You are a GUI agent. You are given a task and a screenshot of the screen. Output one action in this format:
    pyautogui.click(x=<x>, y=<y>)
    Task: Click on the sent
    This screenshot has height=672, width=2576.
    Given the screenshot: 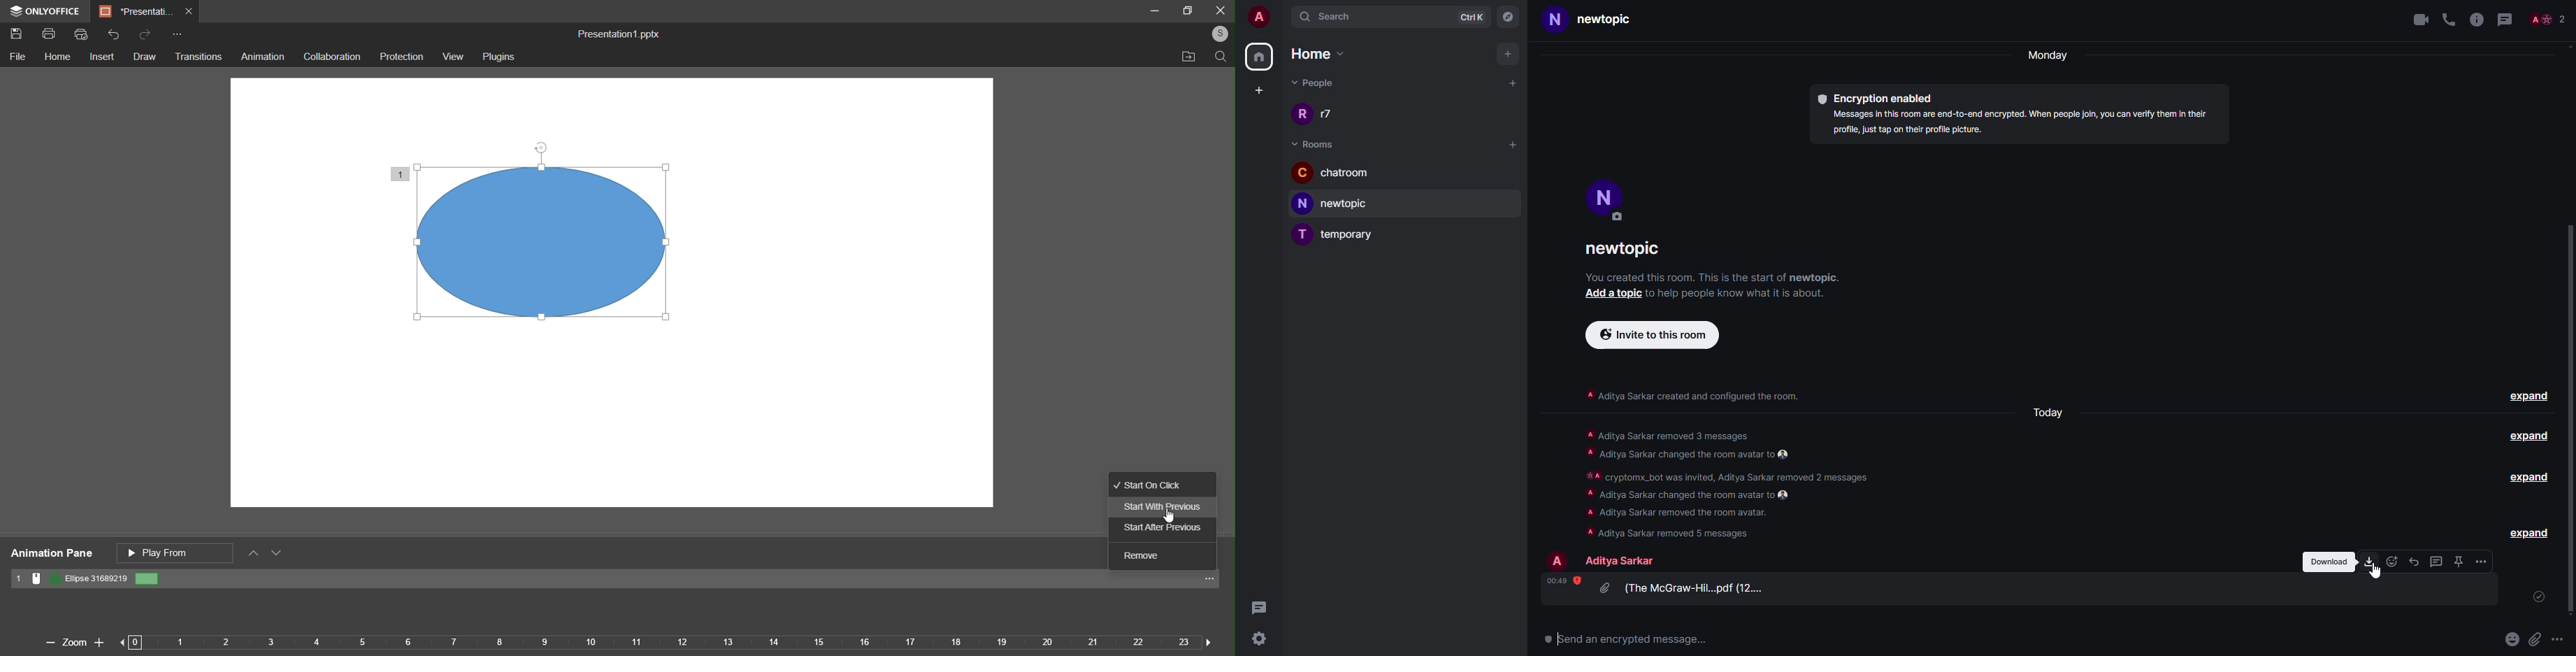 What is the action you would take?
    pyautogui.click(x=2537, y=597)
    